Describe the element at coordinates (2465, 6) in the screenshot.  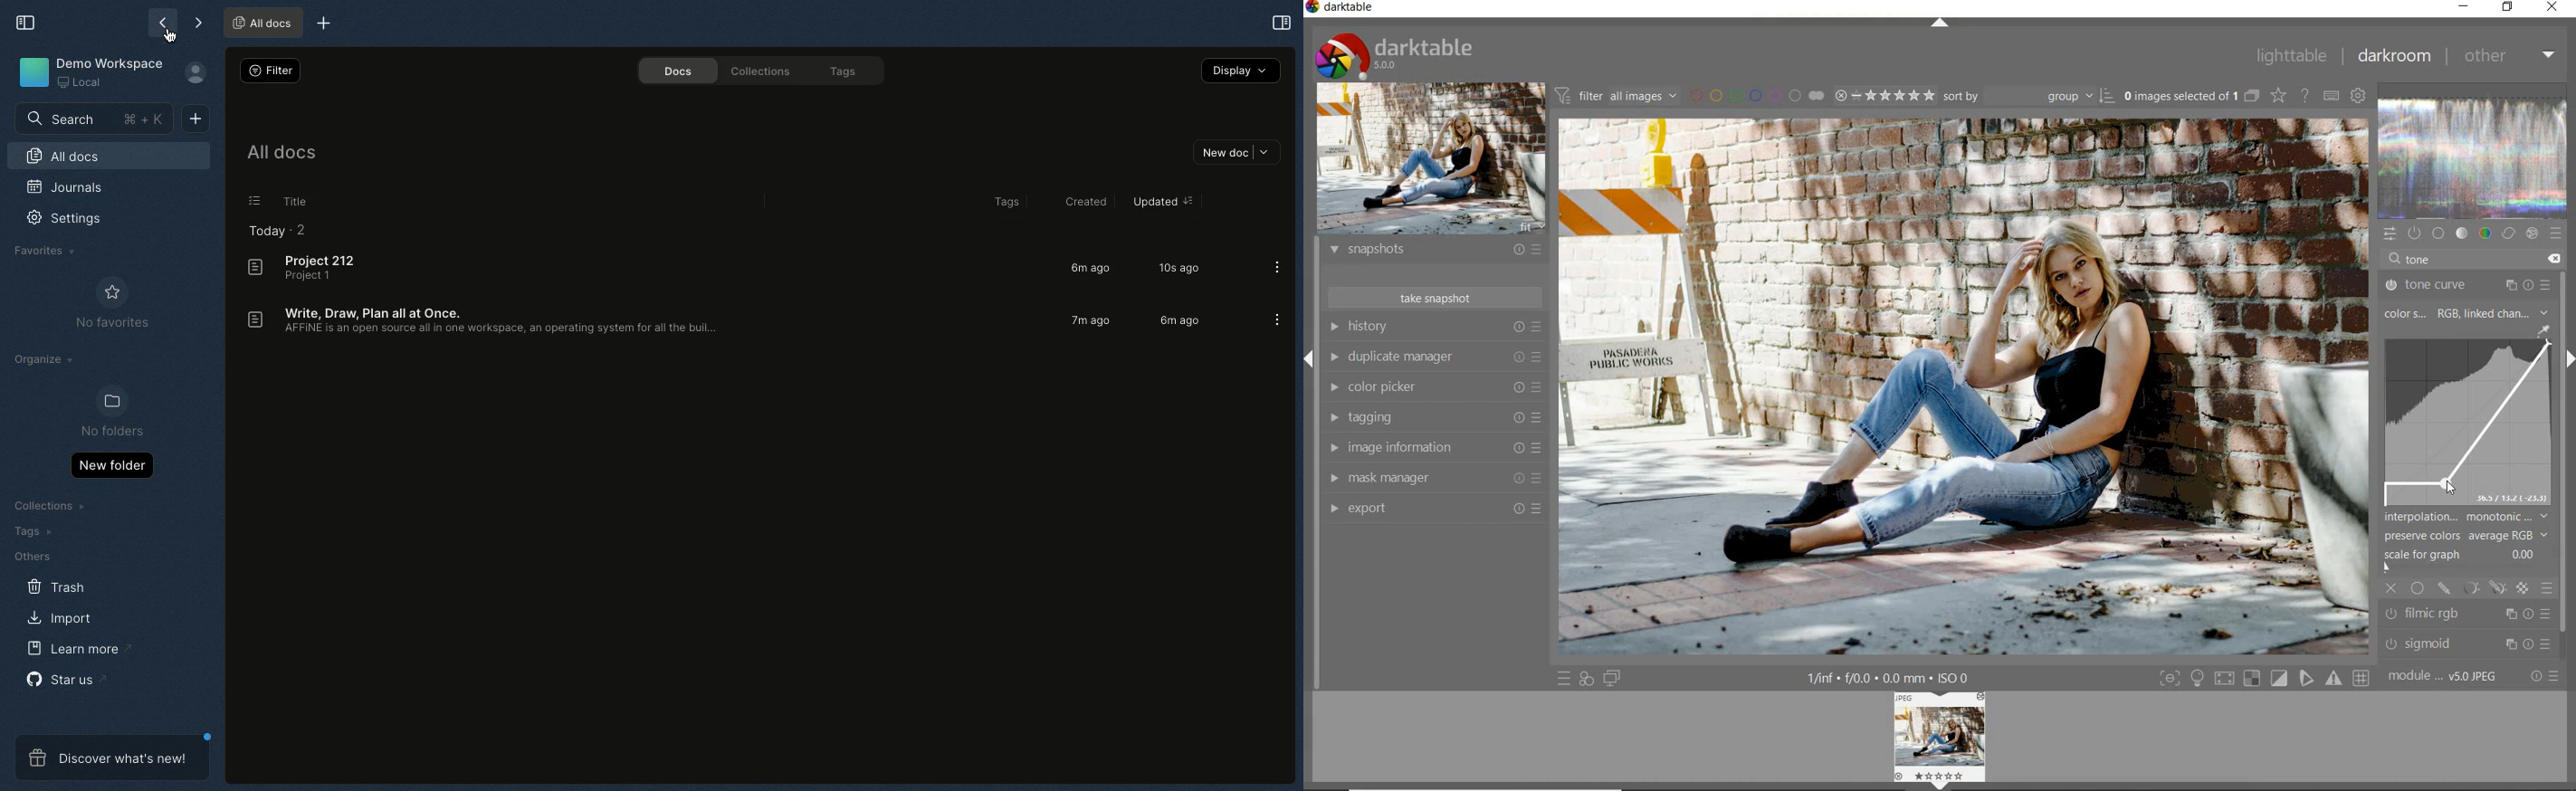
I see `minimize` at that location.